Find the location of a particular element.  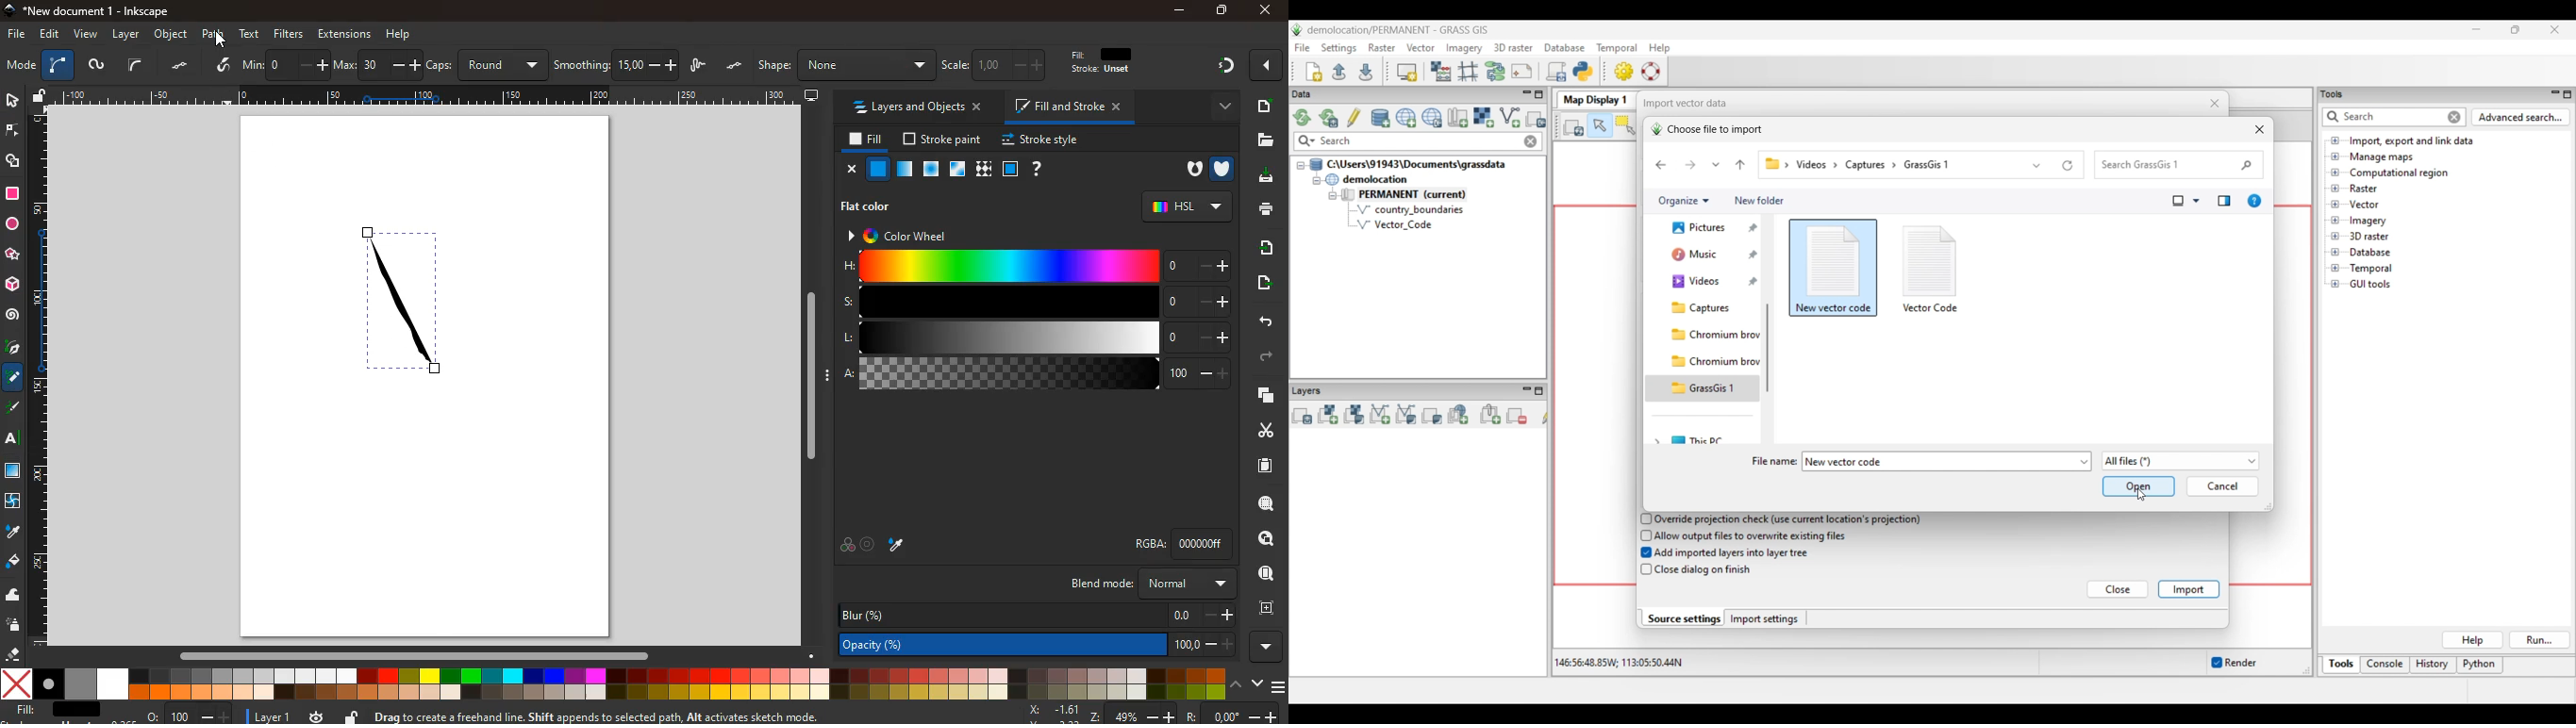

caps is located at coordinates (488, 65).